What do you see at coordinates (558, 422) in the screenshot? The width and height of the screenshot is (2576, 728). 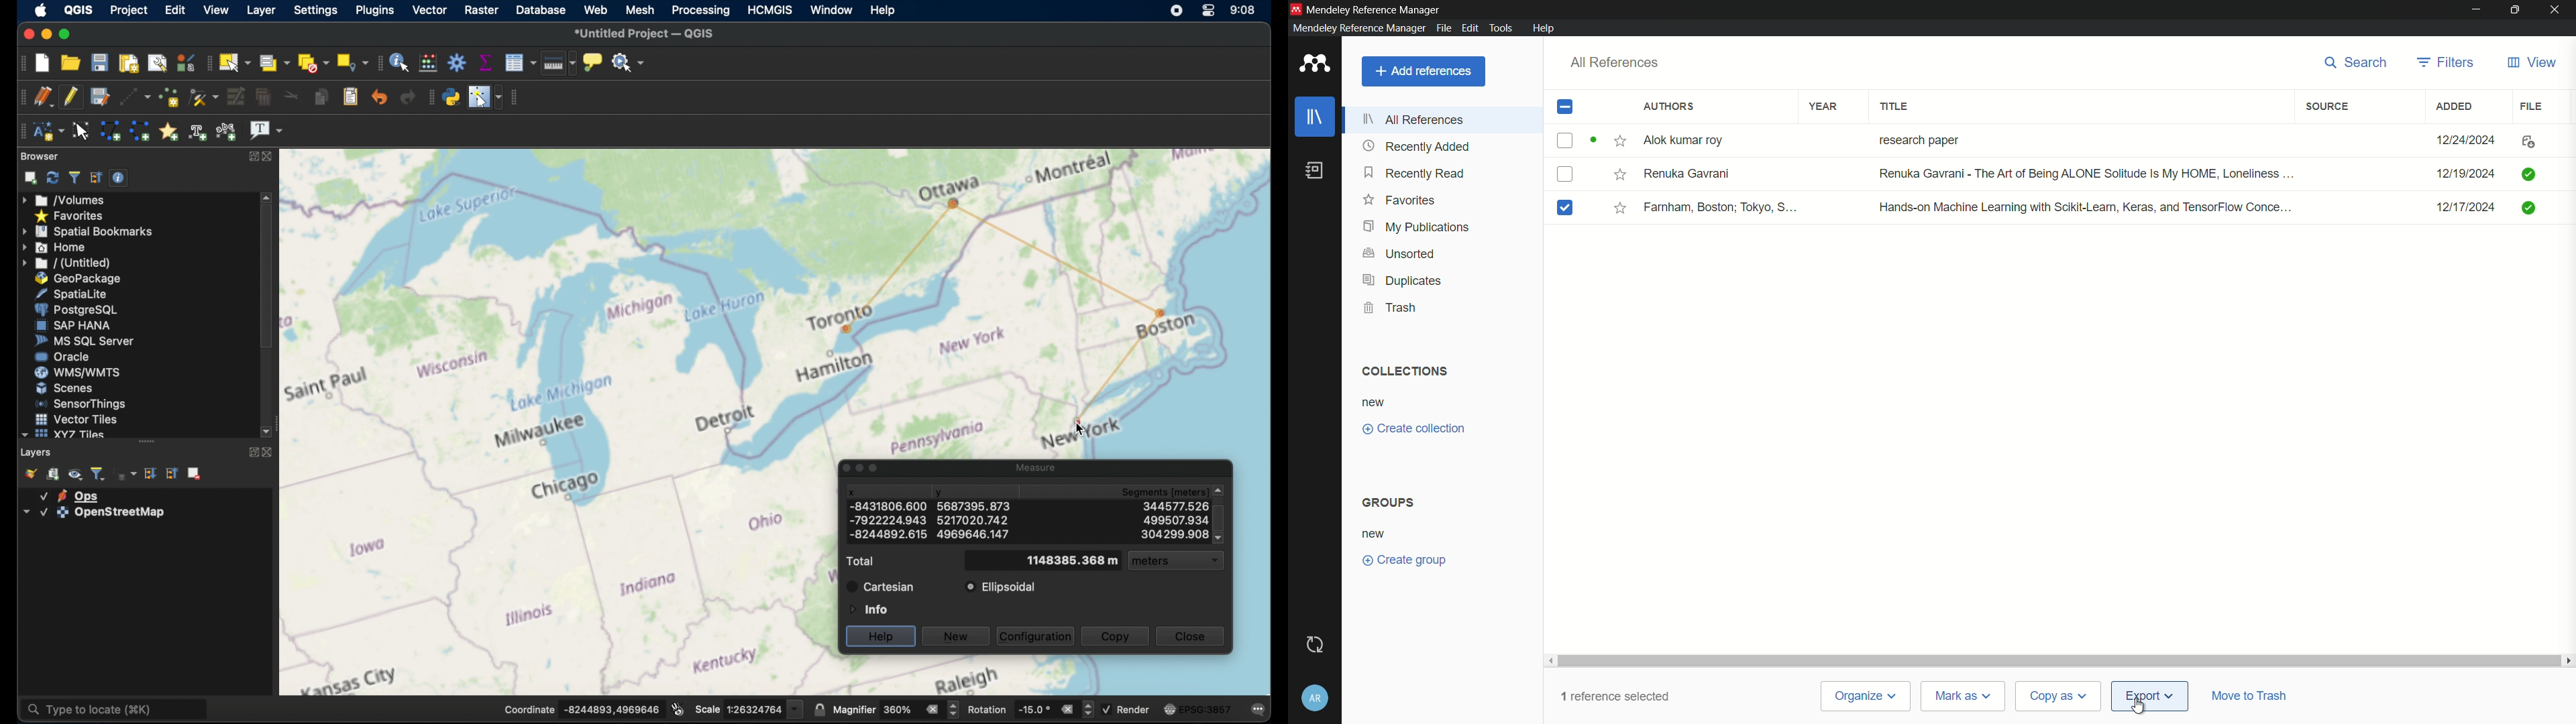 I see `open street map` at bounding box center [558, 422].